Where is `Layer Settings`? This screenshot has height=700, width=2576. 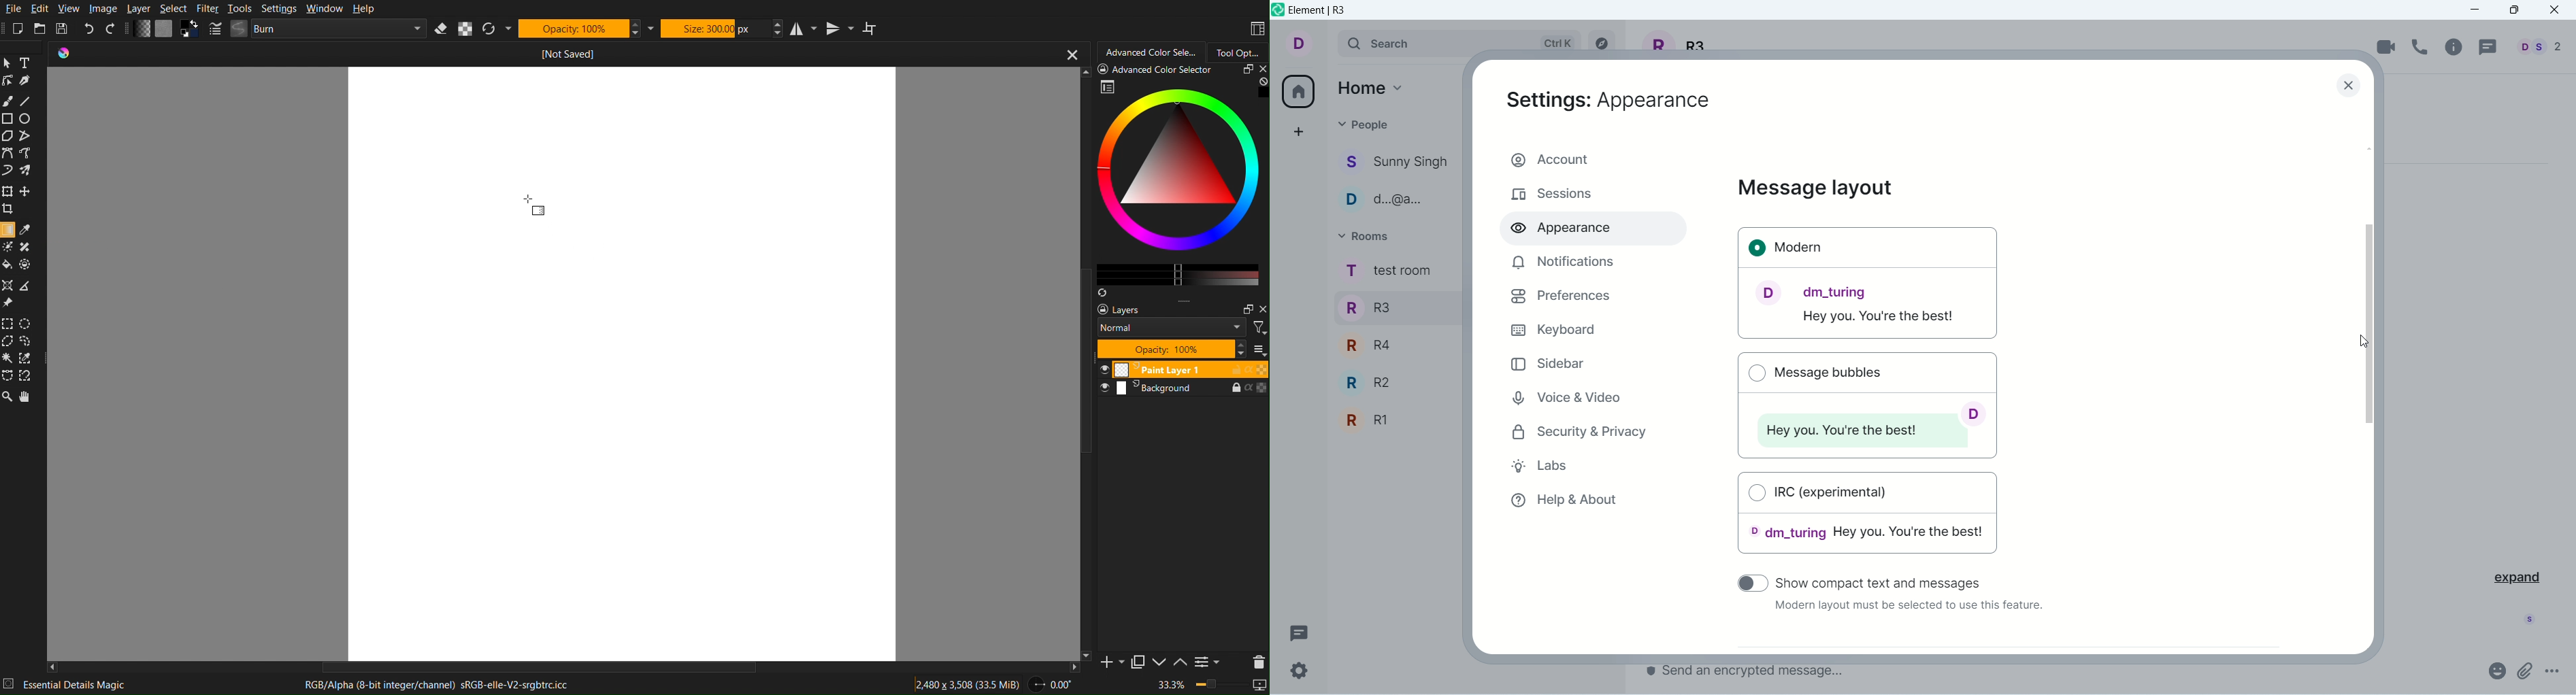
Layer Settings is located at coordinates (1182, 331).